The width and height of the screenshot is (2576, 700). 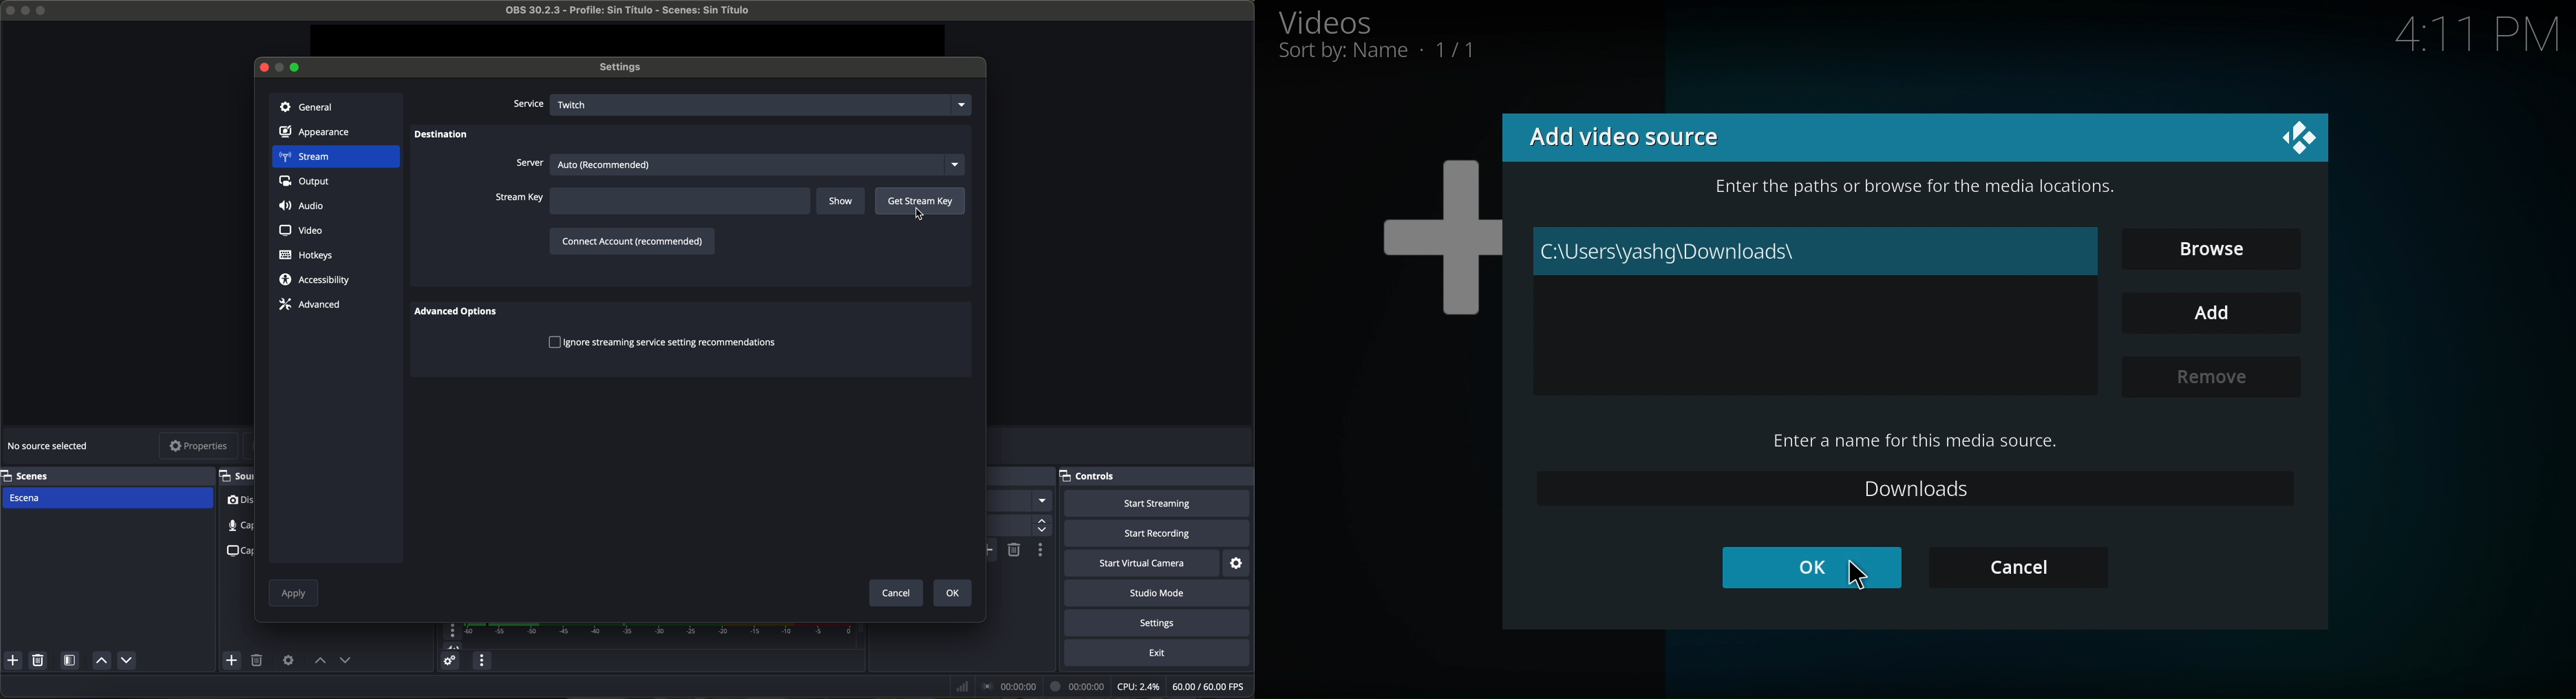 I want to click on scenes, so click(x=104, y=475).